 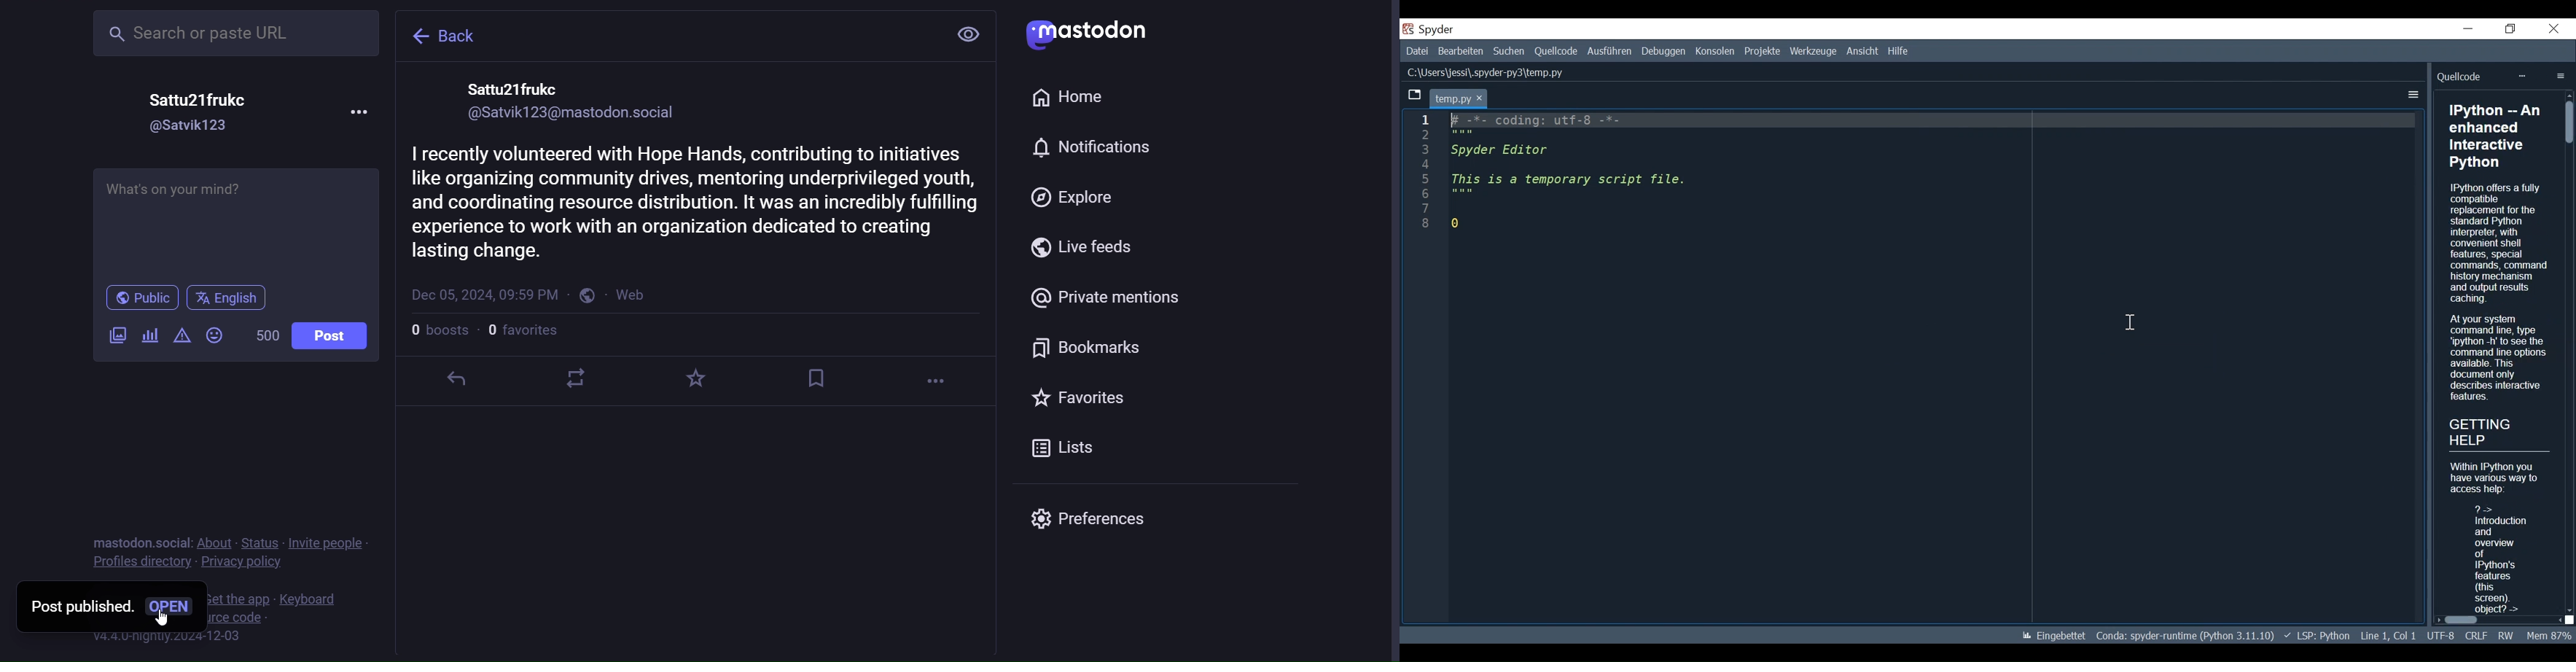 What do you see at coordinates (2183, 636) in the screenshot?
I see `Conda: spyder-runtime(Python 3.11.10)` at bounding box center [2183, 636].